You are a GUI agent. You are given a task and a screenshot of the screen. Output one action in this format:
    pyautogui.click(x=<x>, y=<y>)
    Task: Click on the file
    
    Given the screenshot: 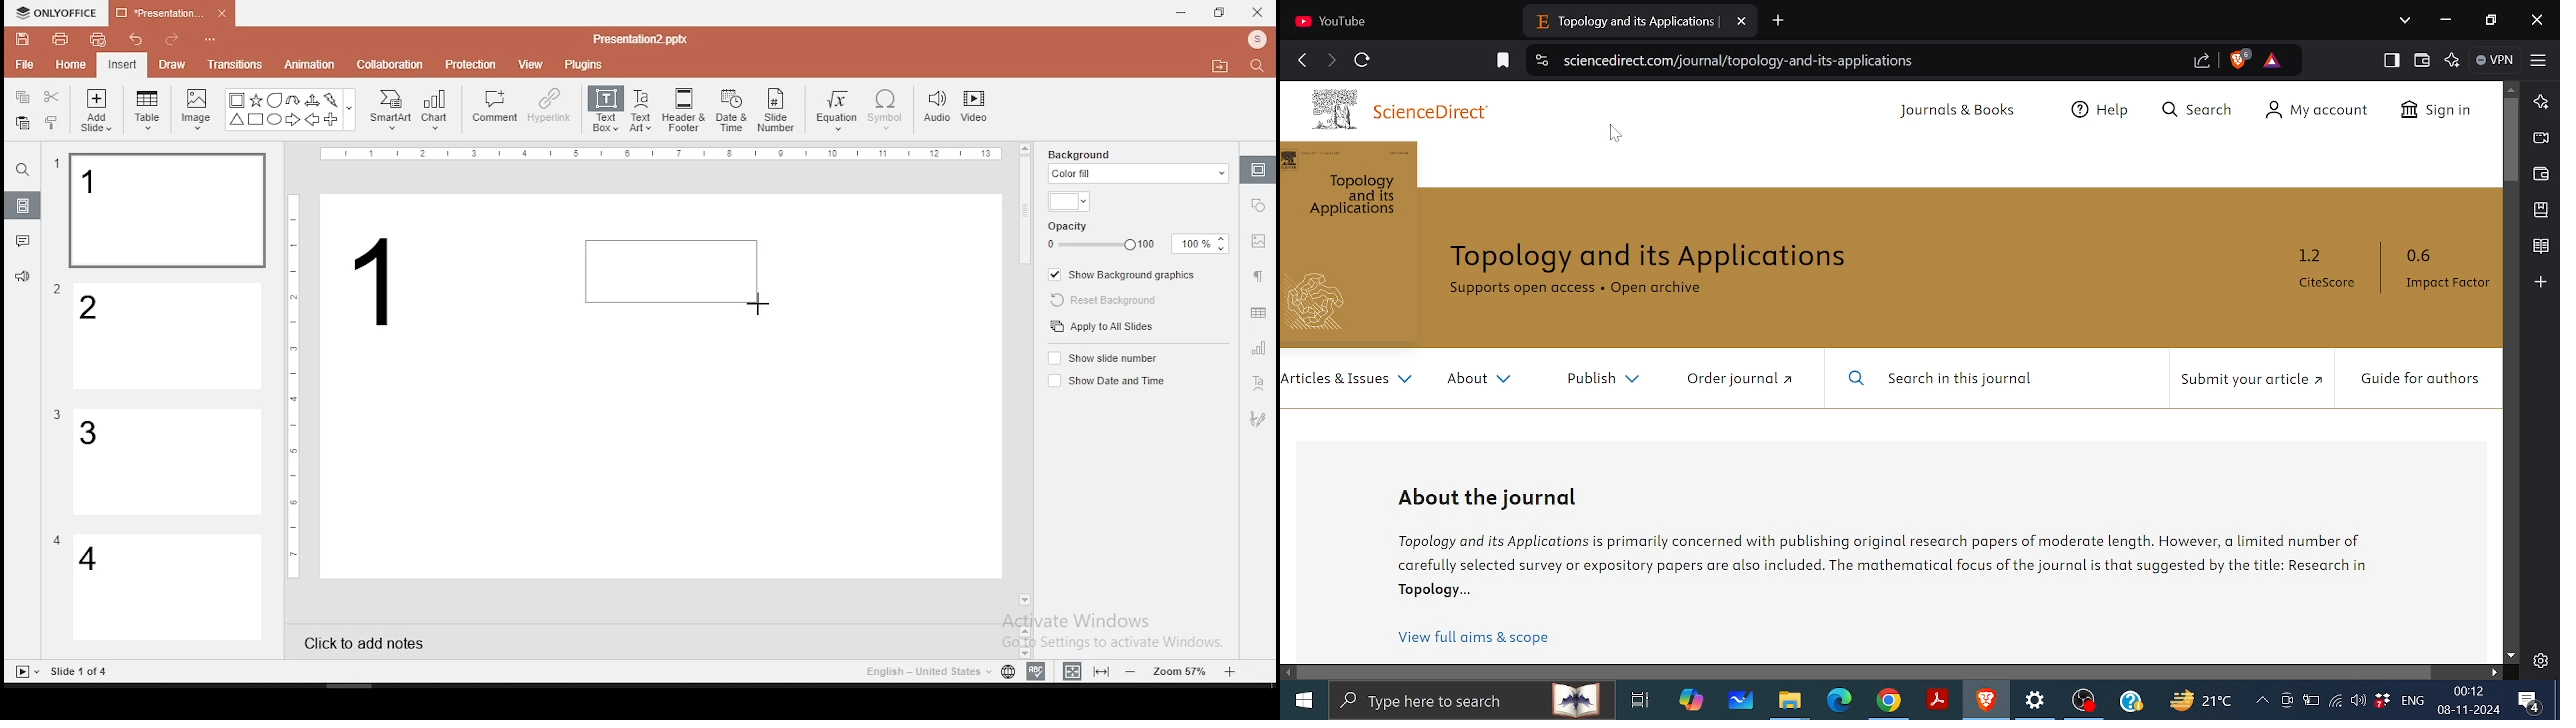 What is the action you would take?
    pyautogui.click(x=24, y=66)
    